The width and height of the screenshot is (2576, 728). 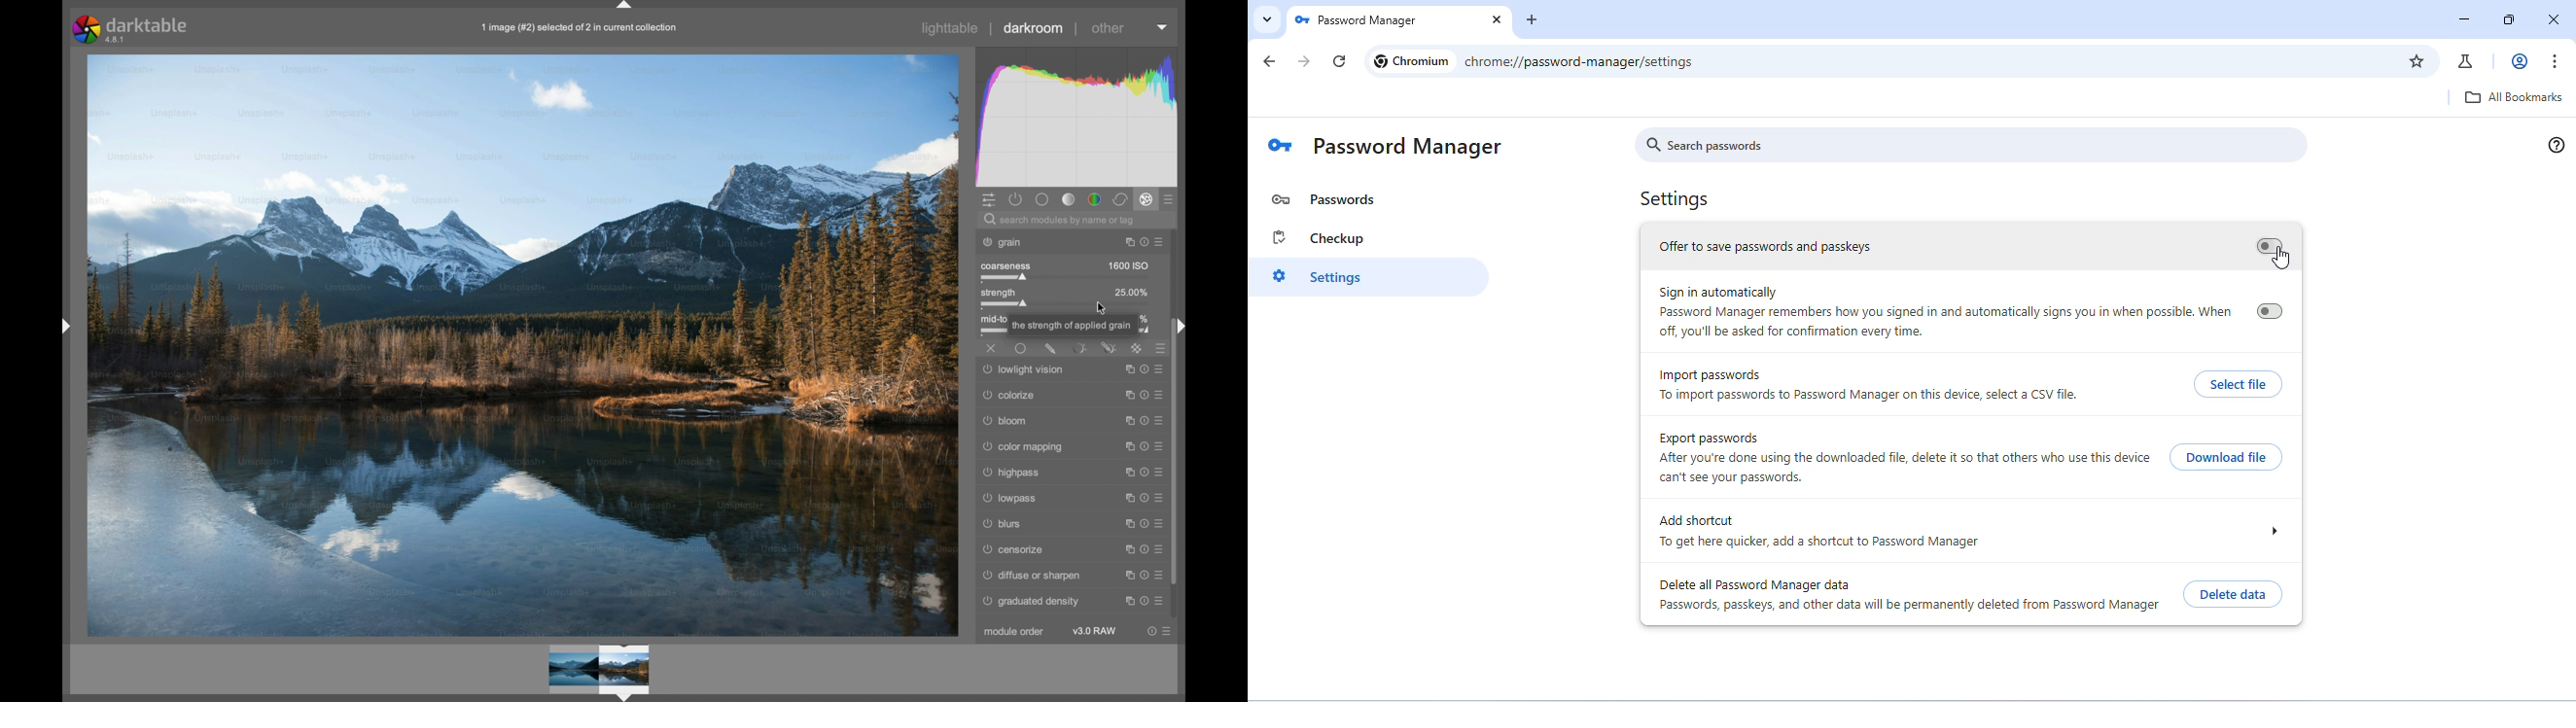 I want to click on other, so click(x=1107, y=28).